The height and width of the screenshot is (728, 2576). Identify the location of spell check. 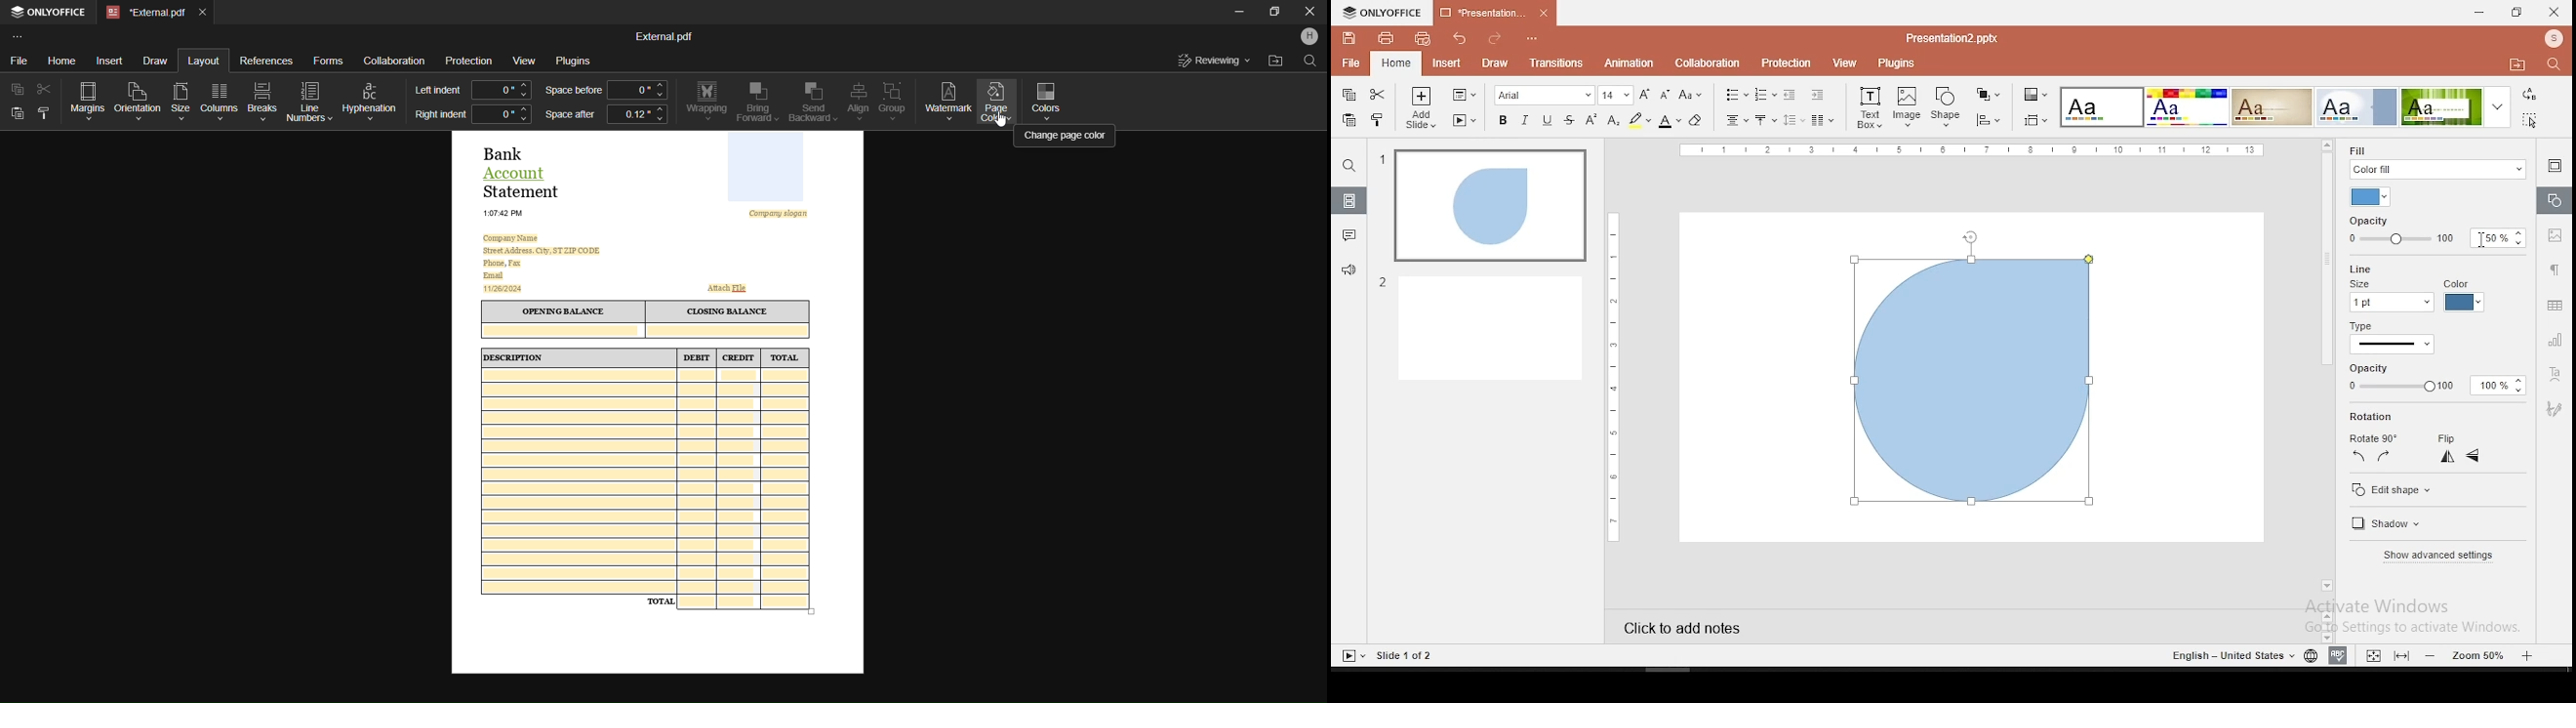
(2338, 656).